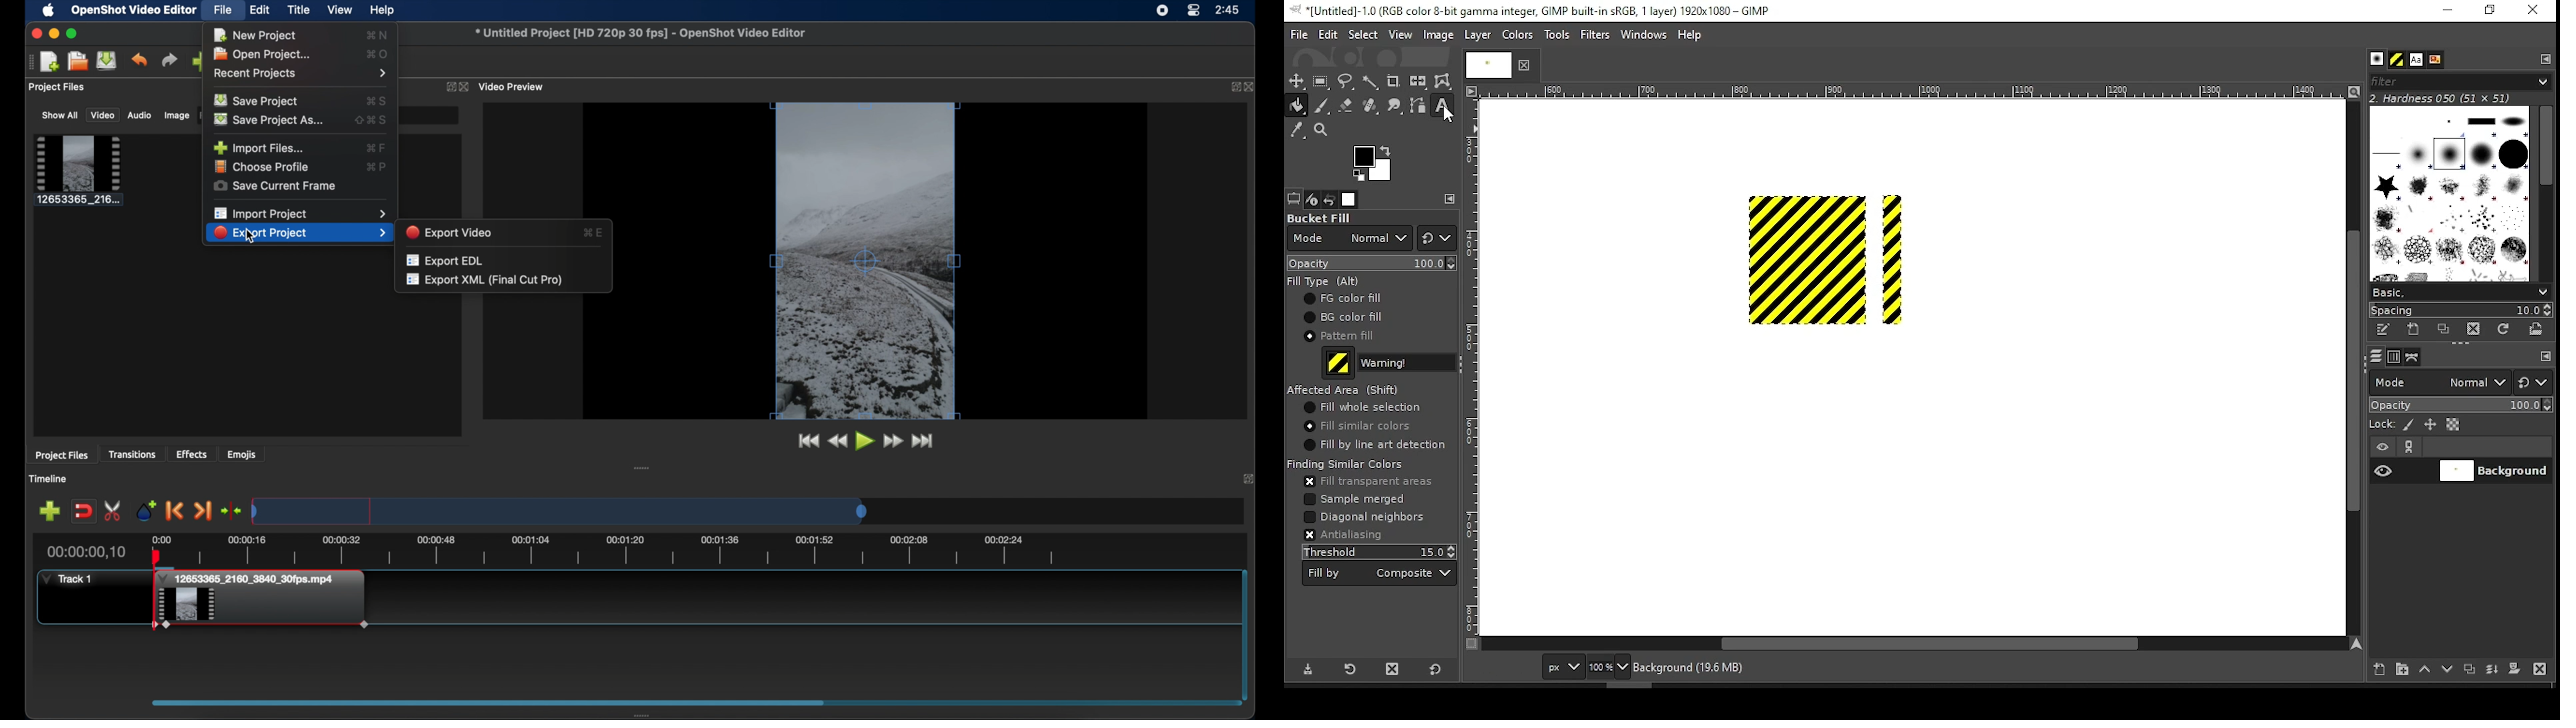 The height and width of the screenshot is (728, 2576). What do you see at coordinates (1328, 34) in the screenshot?
I see `edit` at bounding box center [1328, 34].